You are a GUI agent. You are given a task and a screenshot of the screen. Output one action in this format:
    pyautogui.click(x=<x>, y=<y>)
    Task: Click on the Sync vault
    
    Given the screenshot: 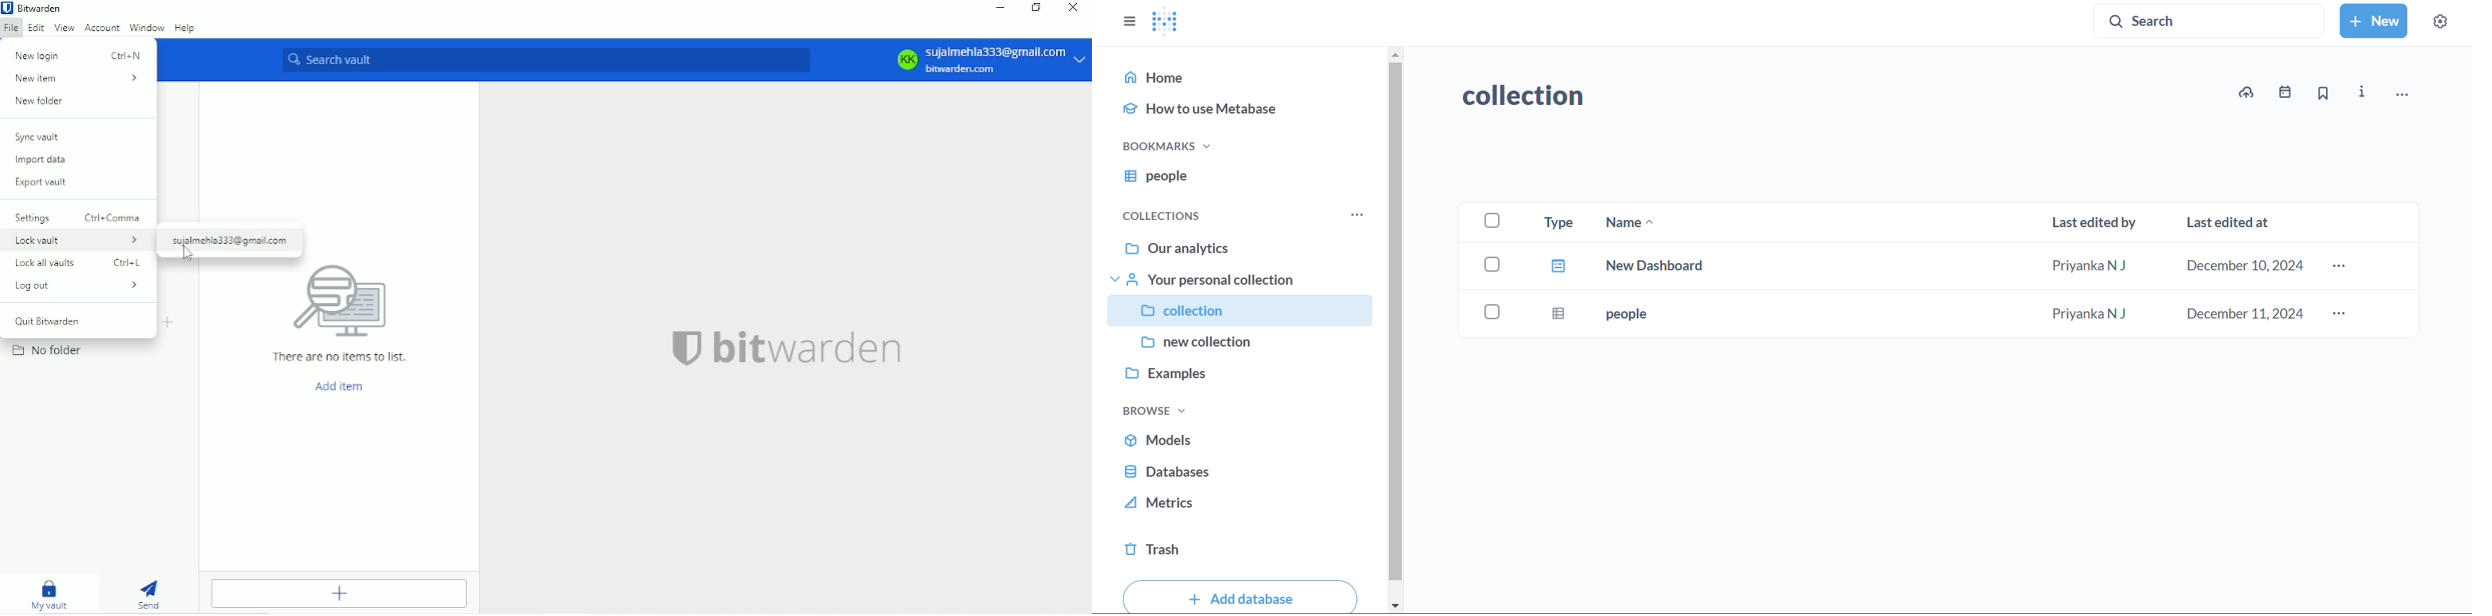 What is the action you would take?
    pyautogui.click(x=39, y=138)
    